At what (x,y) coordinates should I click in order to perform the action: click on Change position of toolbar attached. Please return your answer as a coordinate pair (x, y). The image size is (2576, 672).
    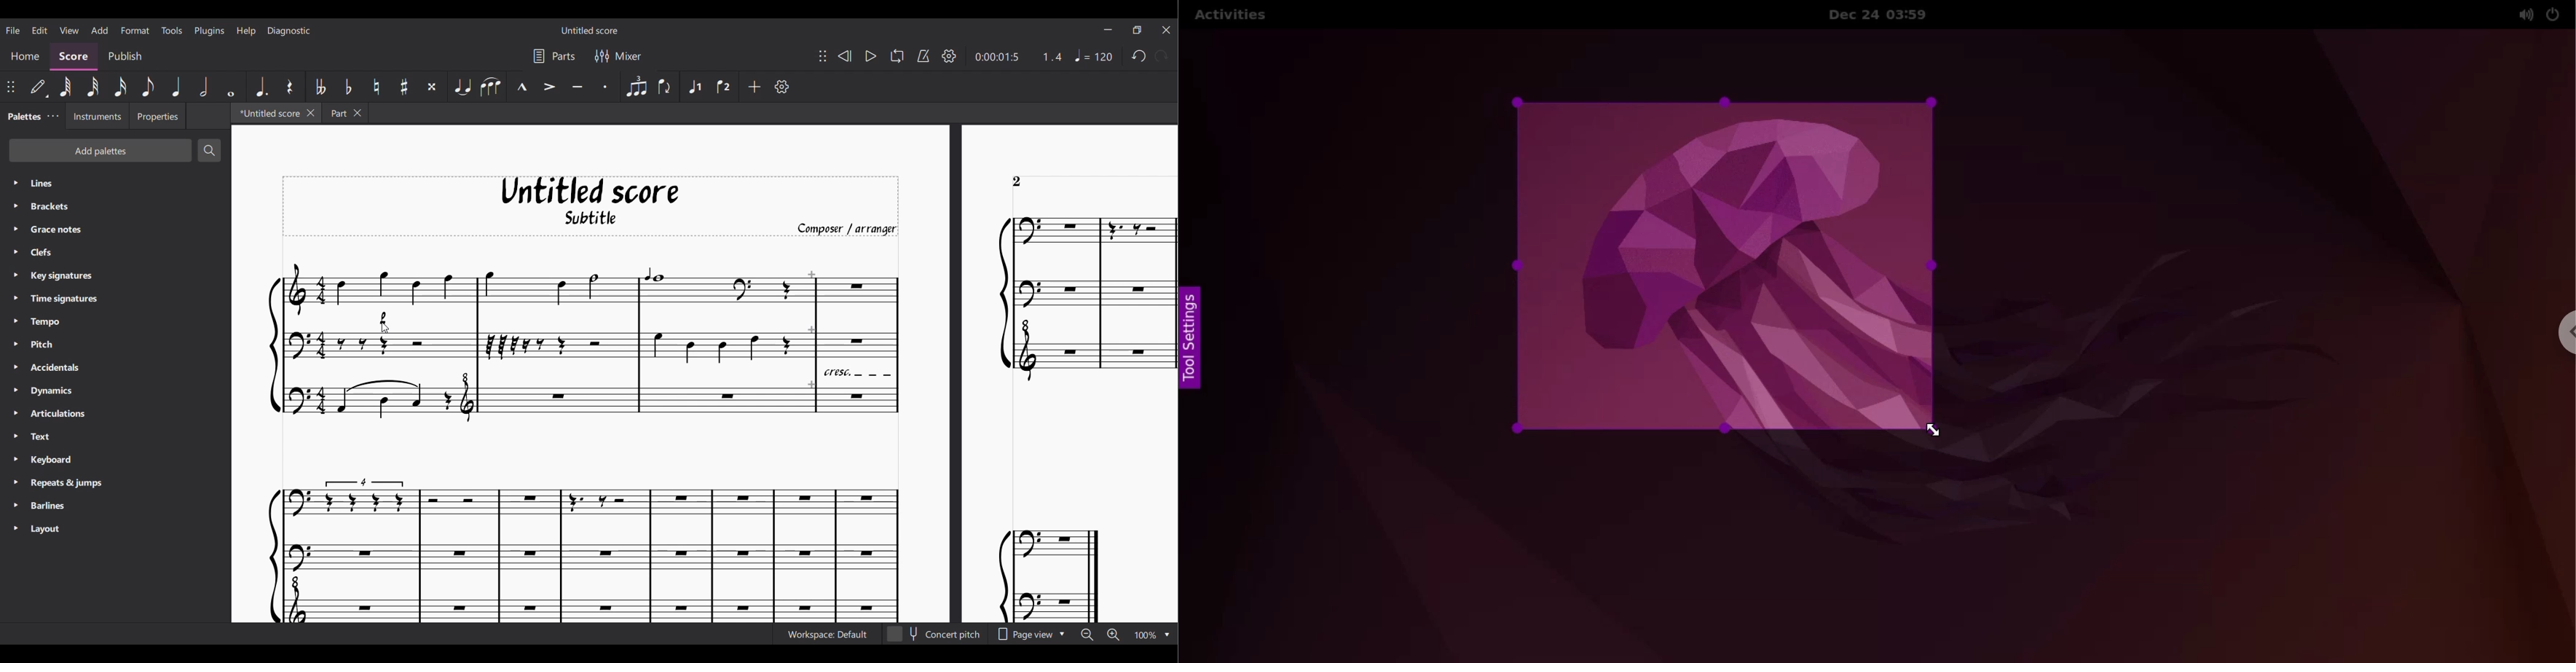
    Looking at the image, I should click on (10, 87).